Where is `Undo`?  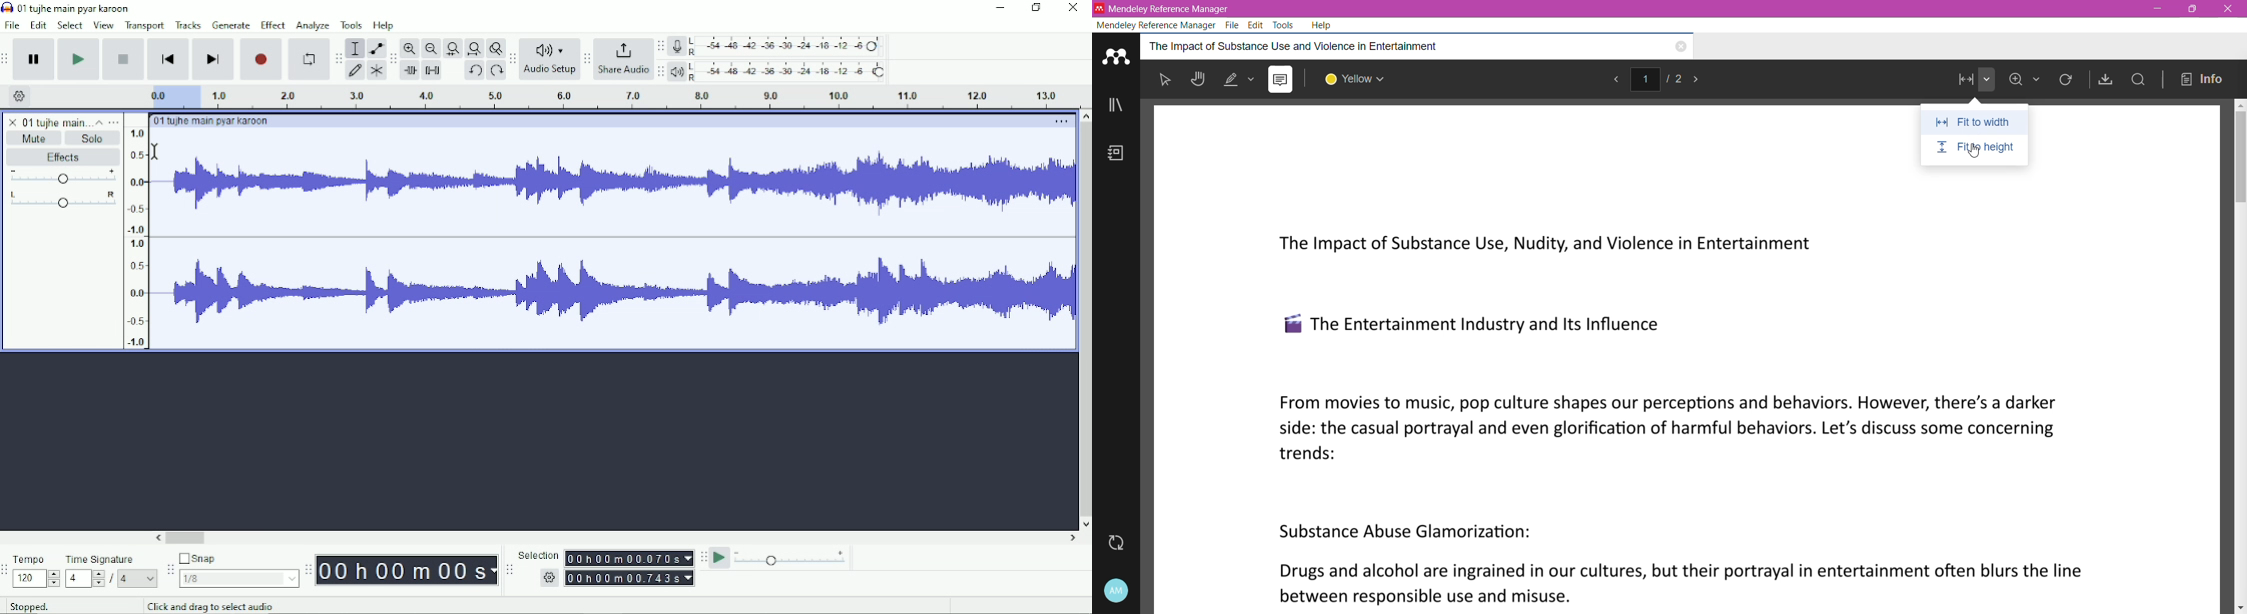 Undo is located at coordinates (475, 72).